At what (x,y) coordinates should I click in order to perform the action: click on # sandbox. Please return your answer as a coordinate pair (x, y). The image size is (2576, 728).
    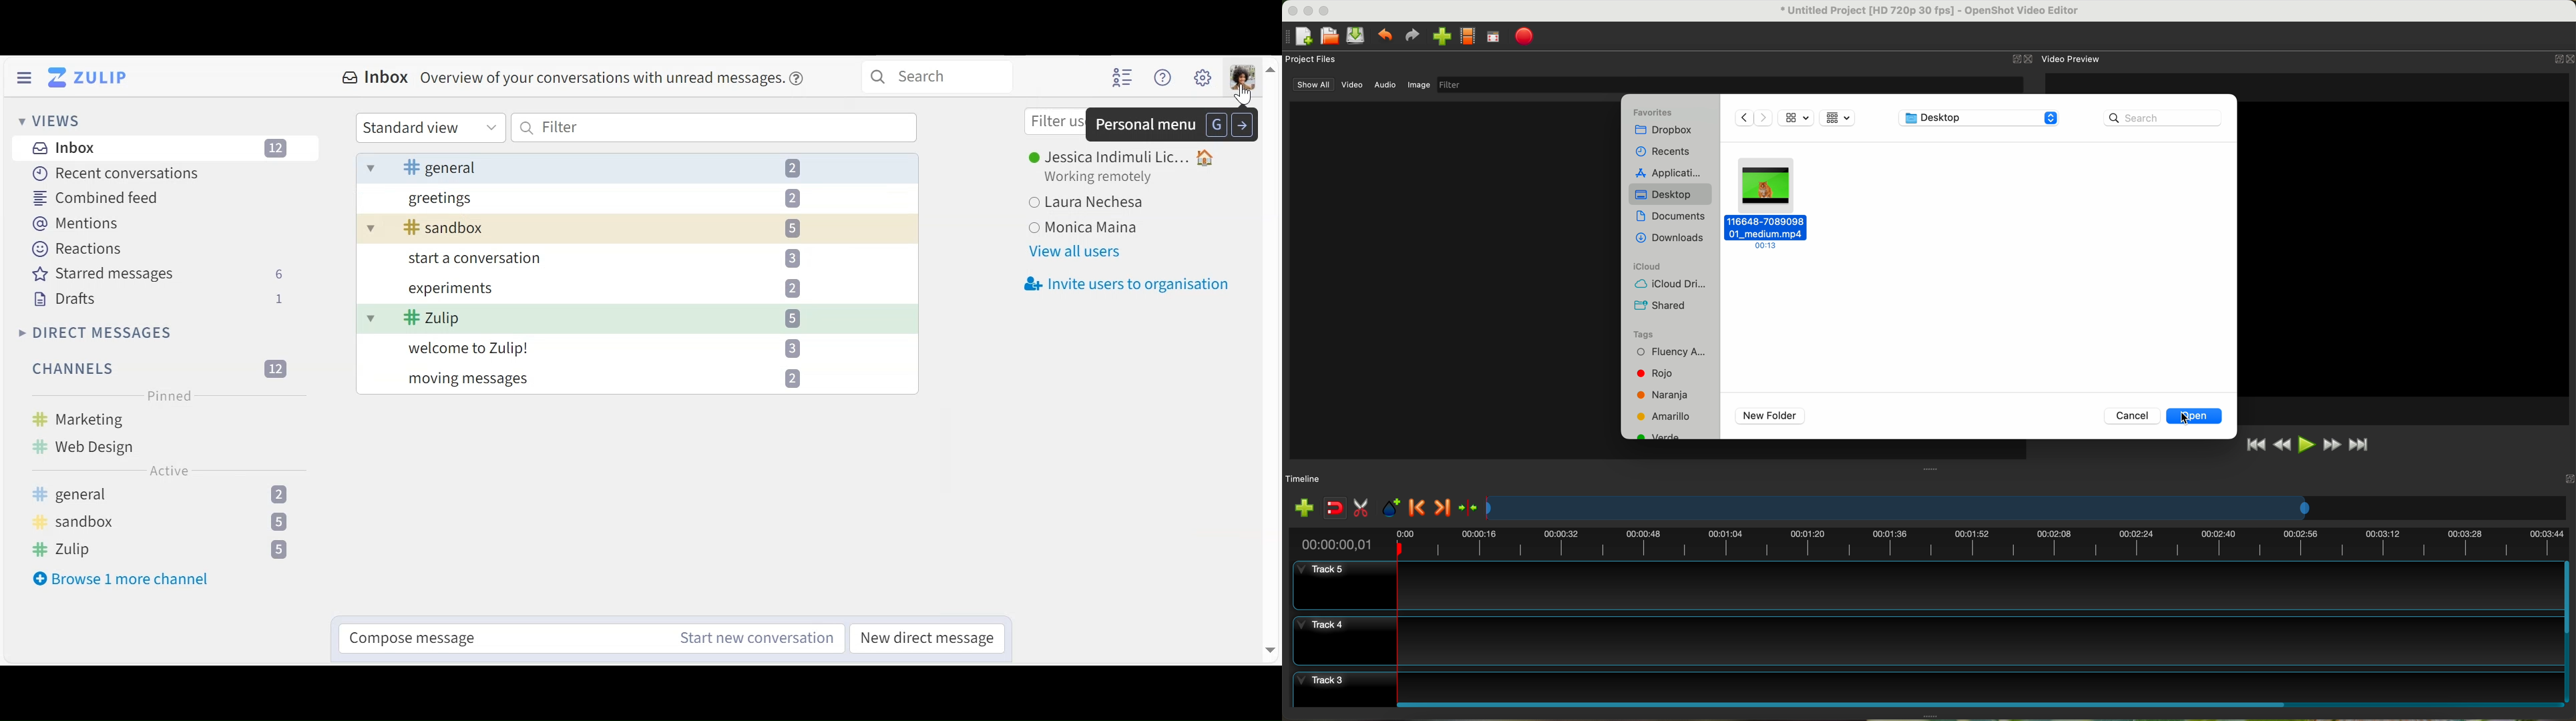
    Looking at the image, I should click on (435, 229).